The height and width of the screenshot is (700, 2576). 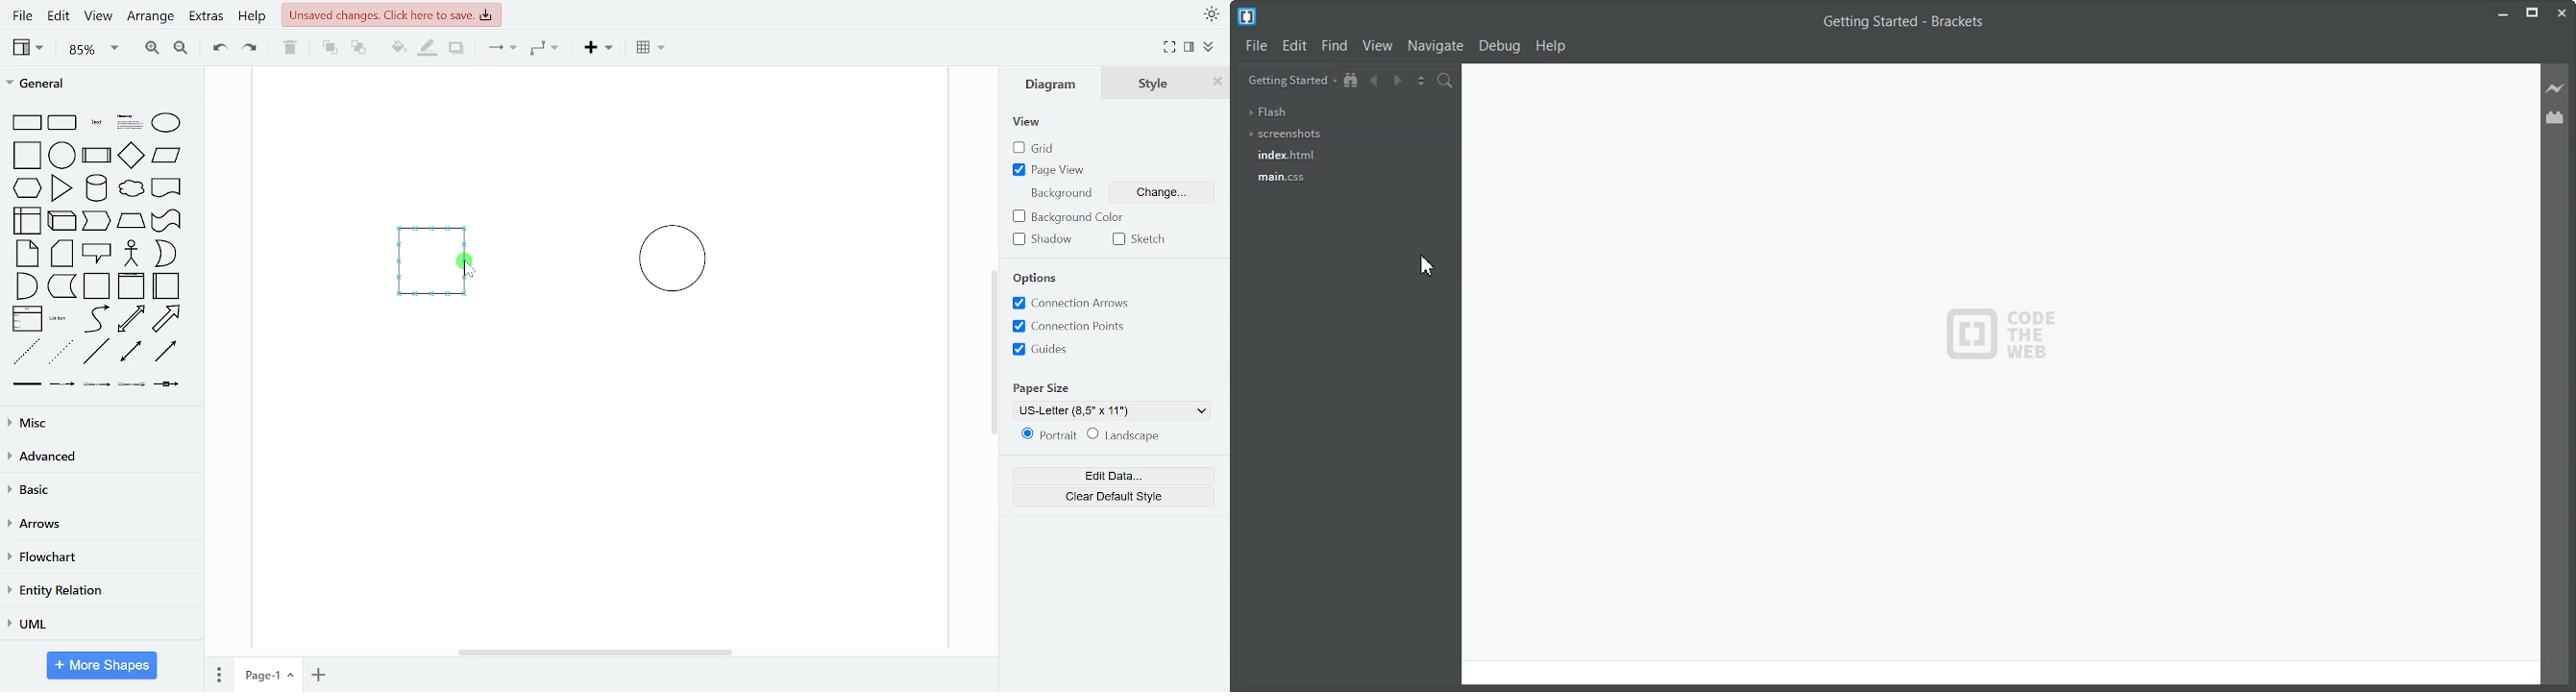 I want to click on basic, so click(x=100, y=489).